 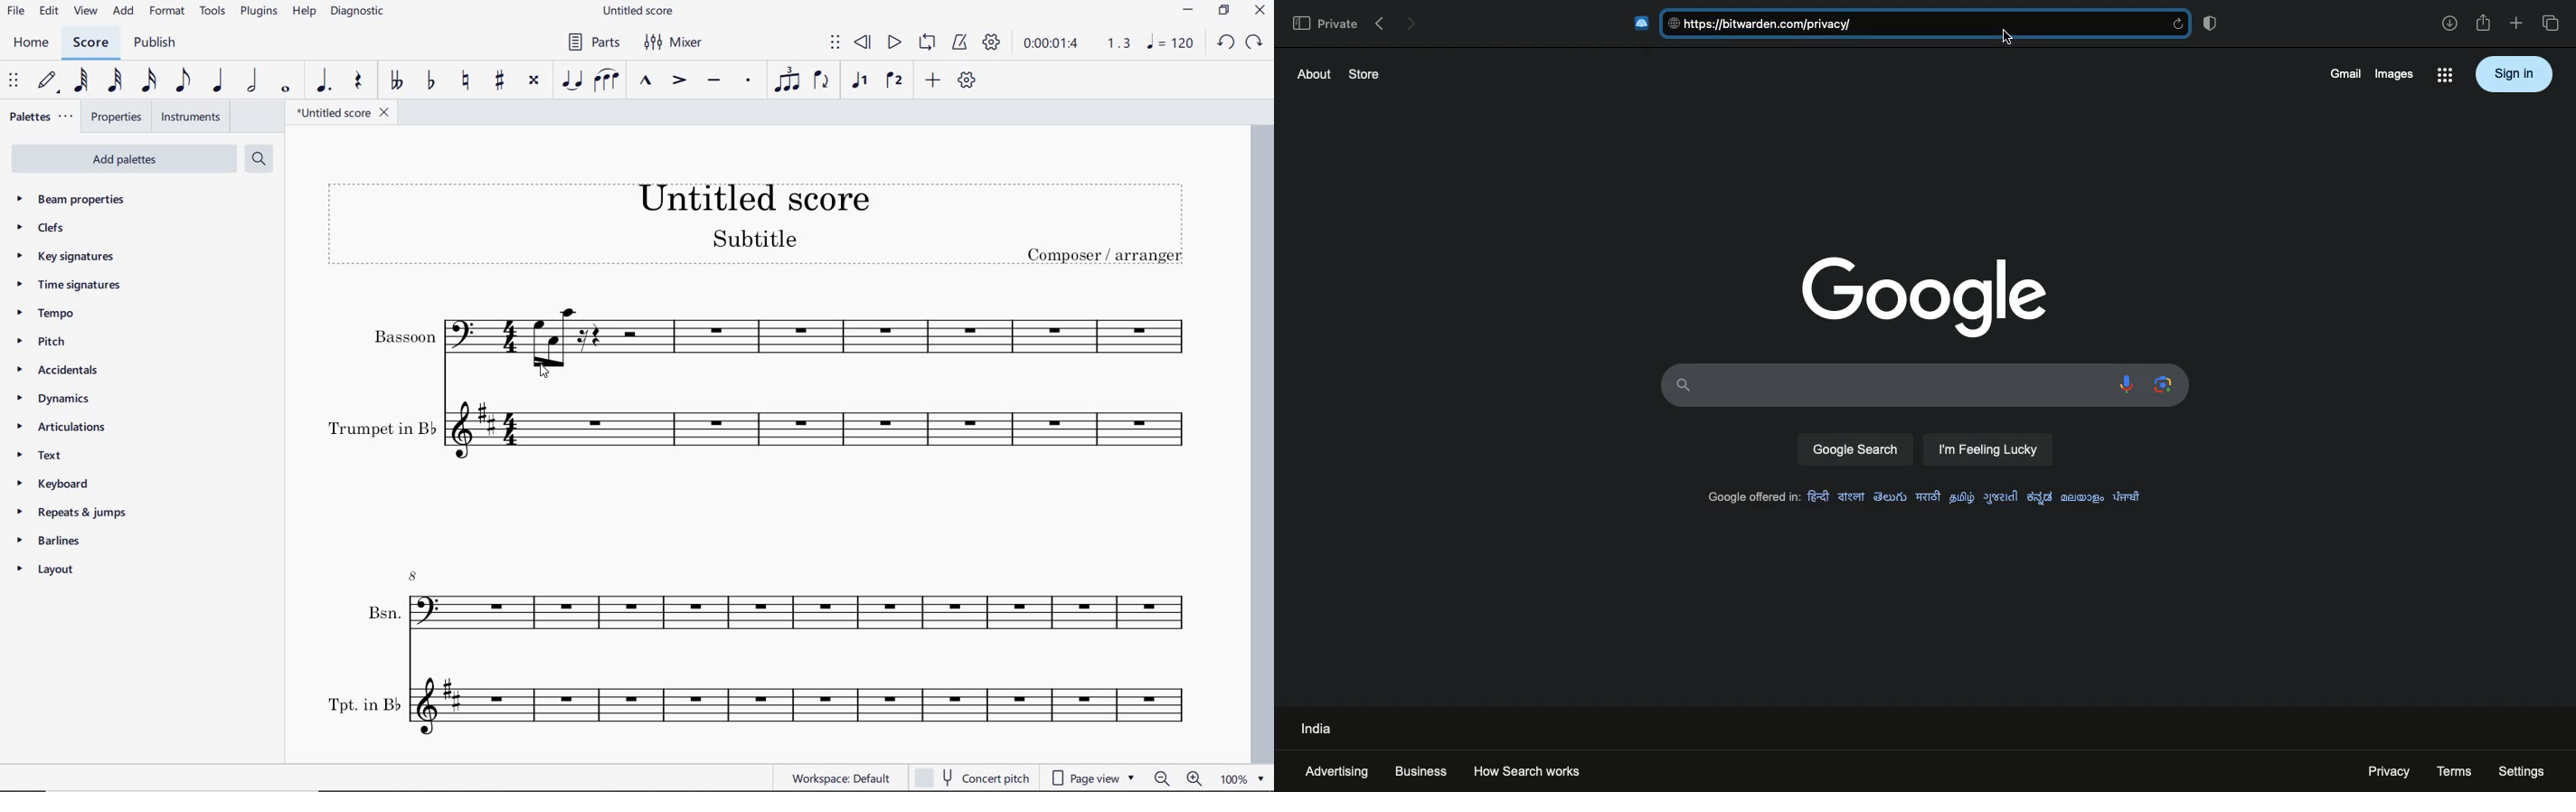 I want to click on rest, so click(x=360, y=81).